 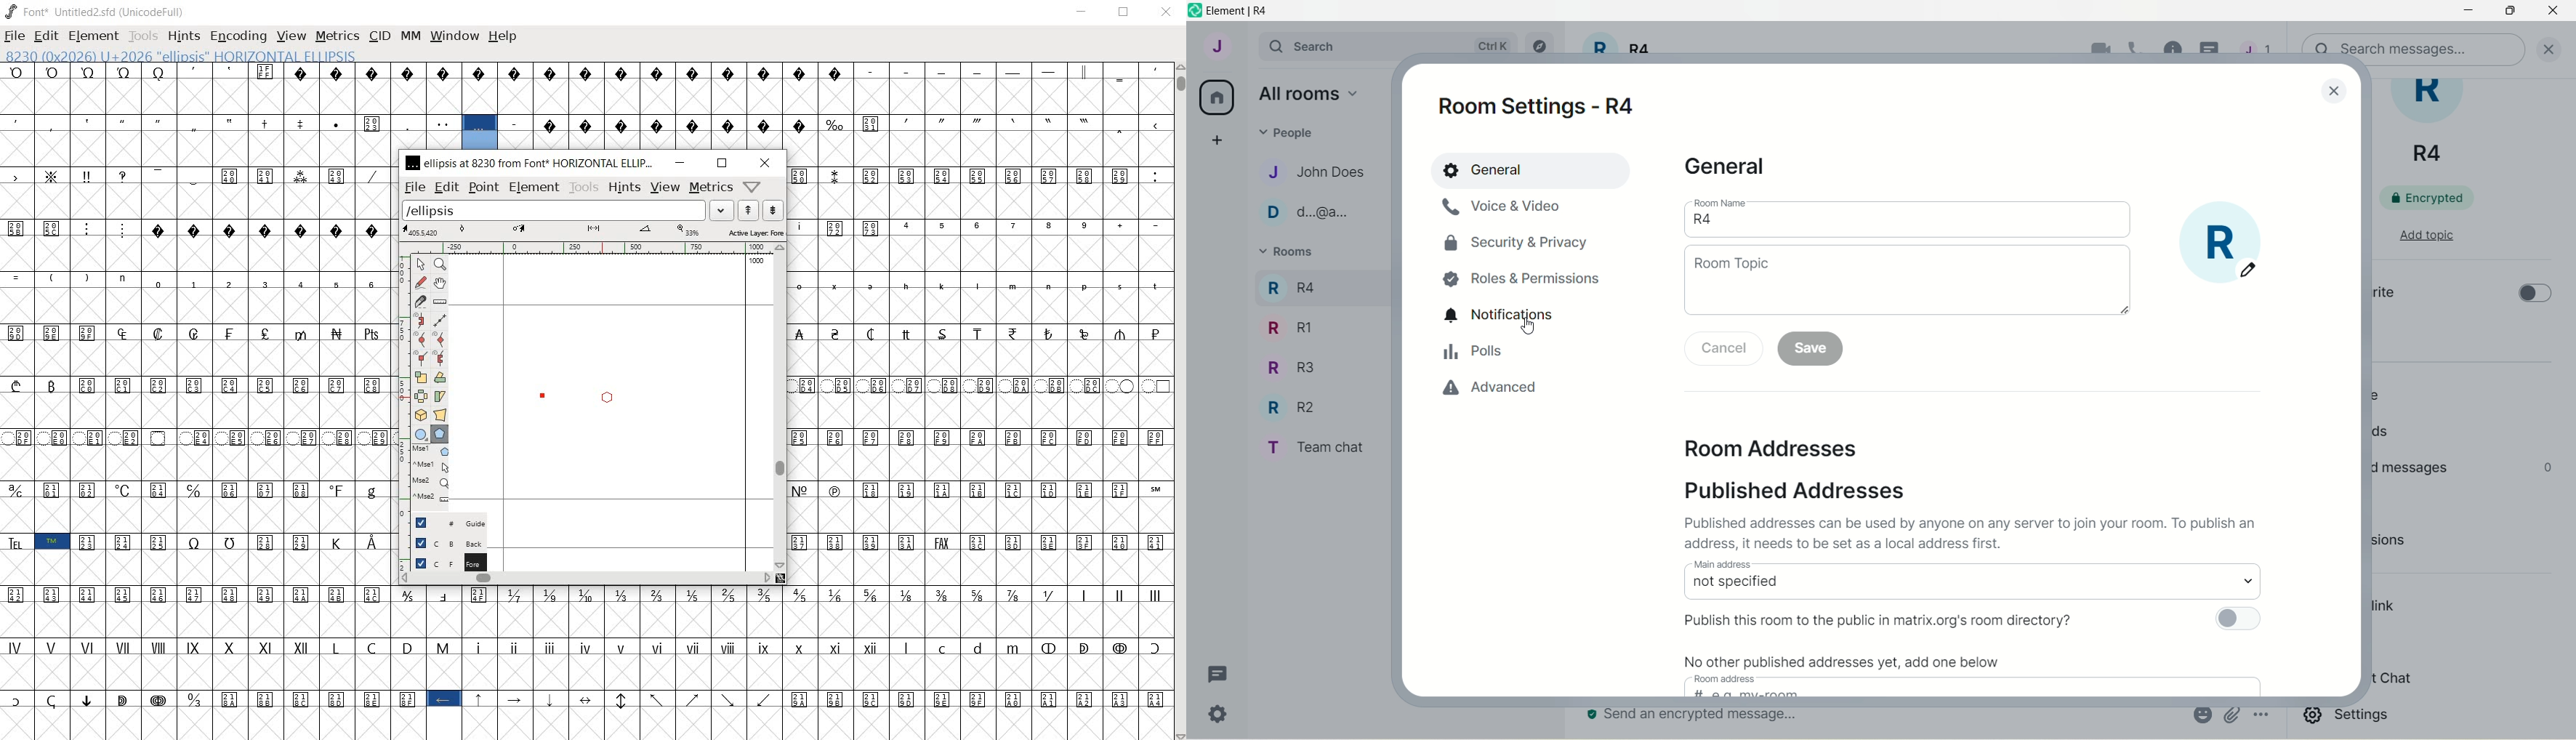 I want to click on room title, so click(x=1619, y=48).